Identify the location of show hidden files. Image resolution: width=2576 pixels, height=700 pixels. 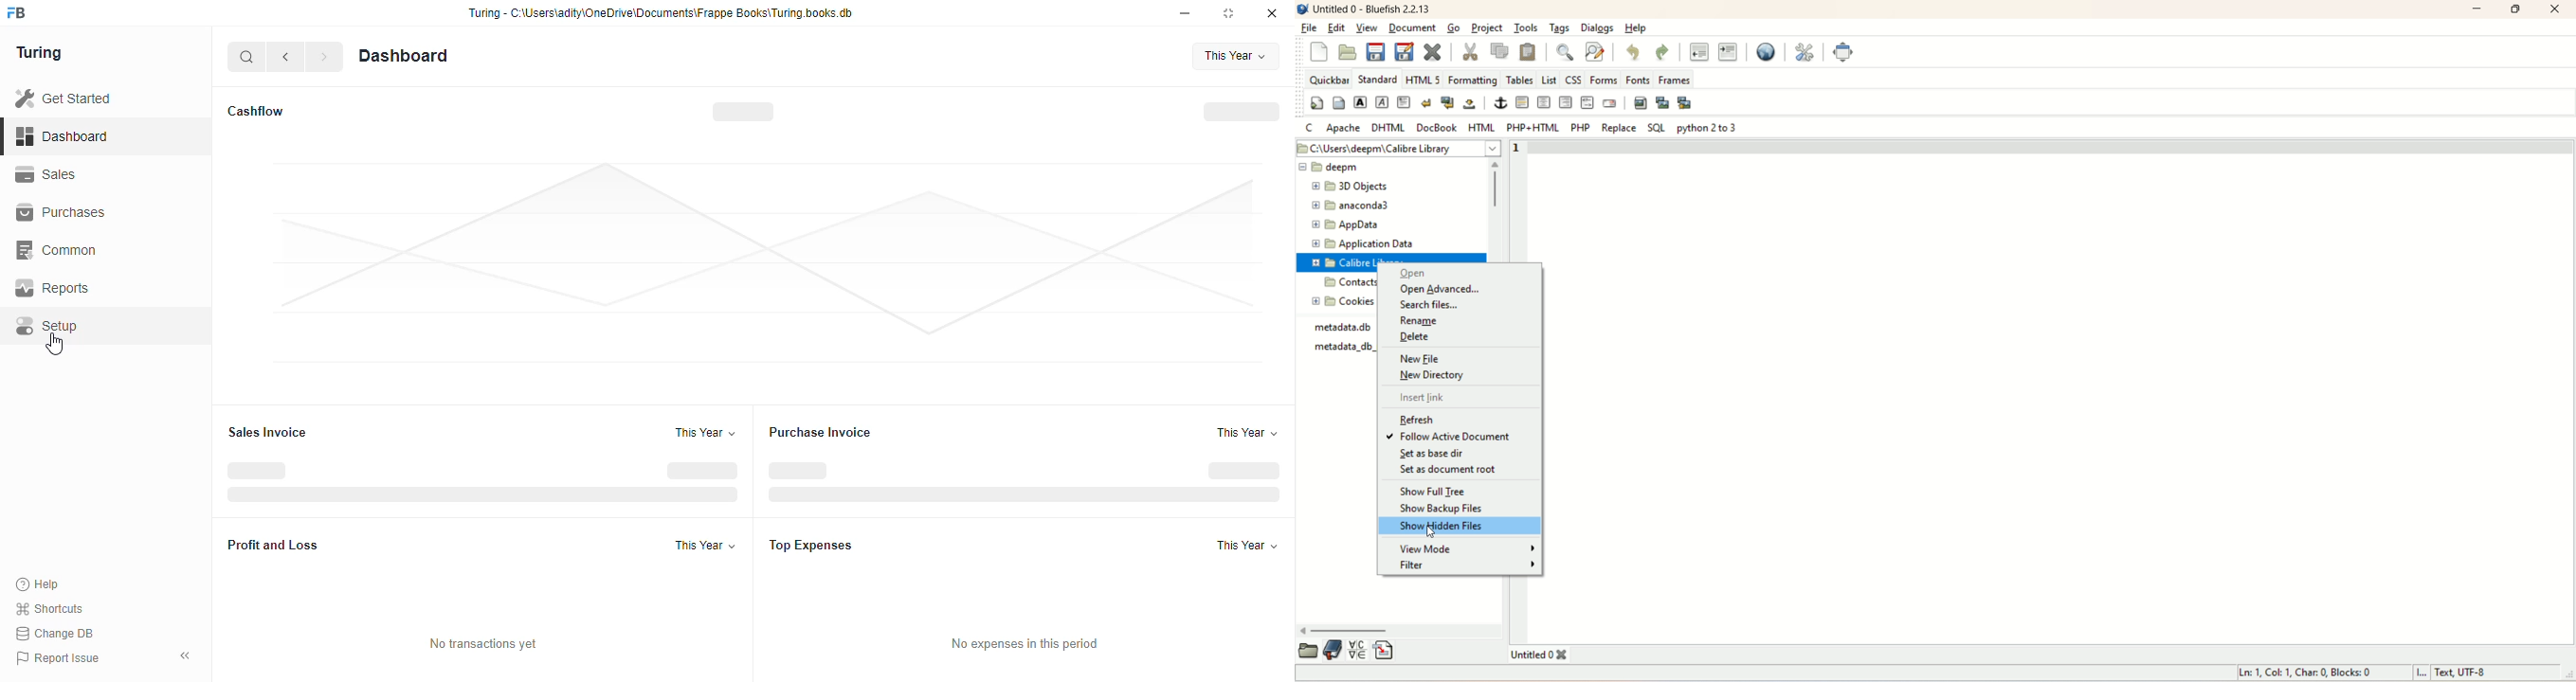
(1462, 528).